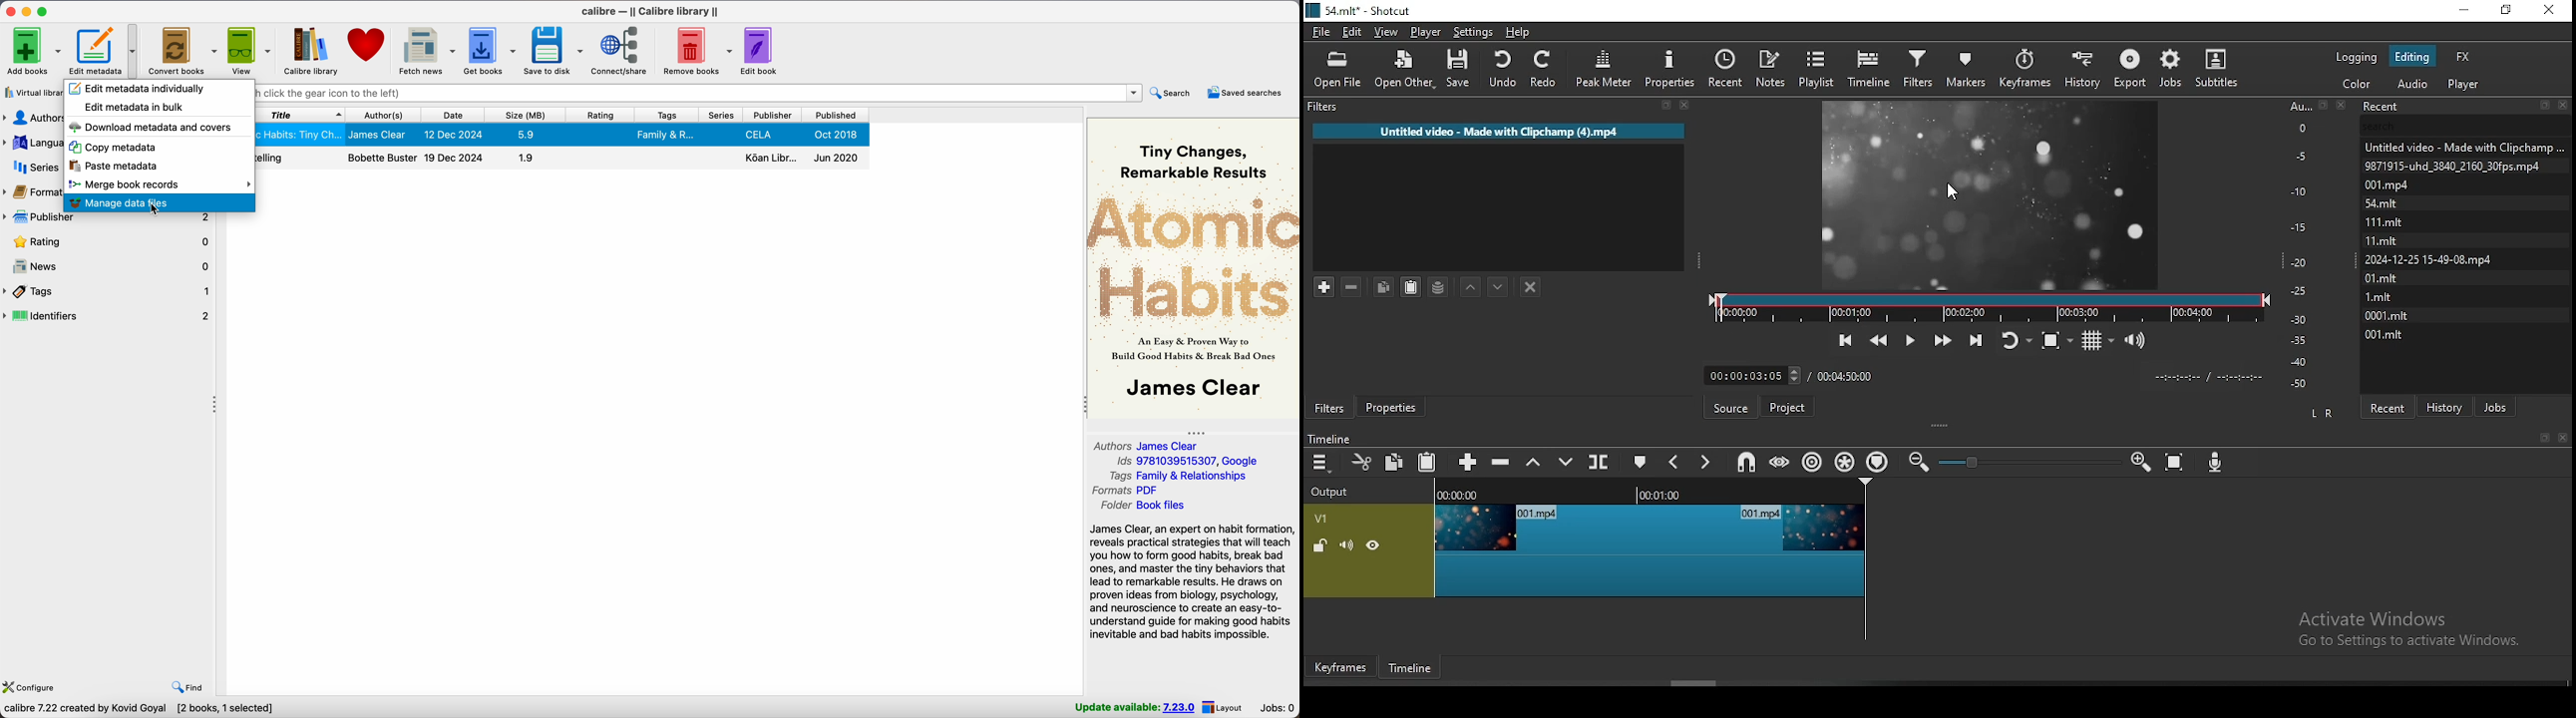 This screenshot has width=2576, height=728. I want to click on configure, so click(30, 685).